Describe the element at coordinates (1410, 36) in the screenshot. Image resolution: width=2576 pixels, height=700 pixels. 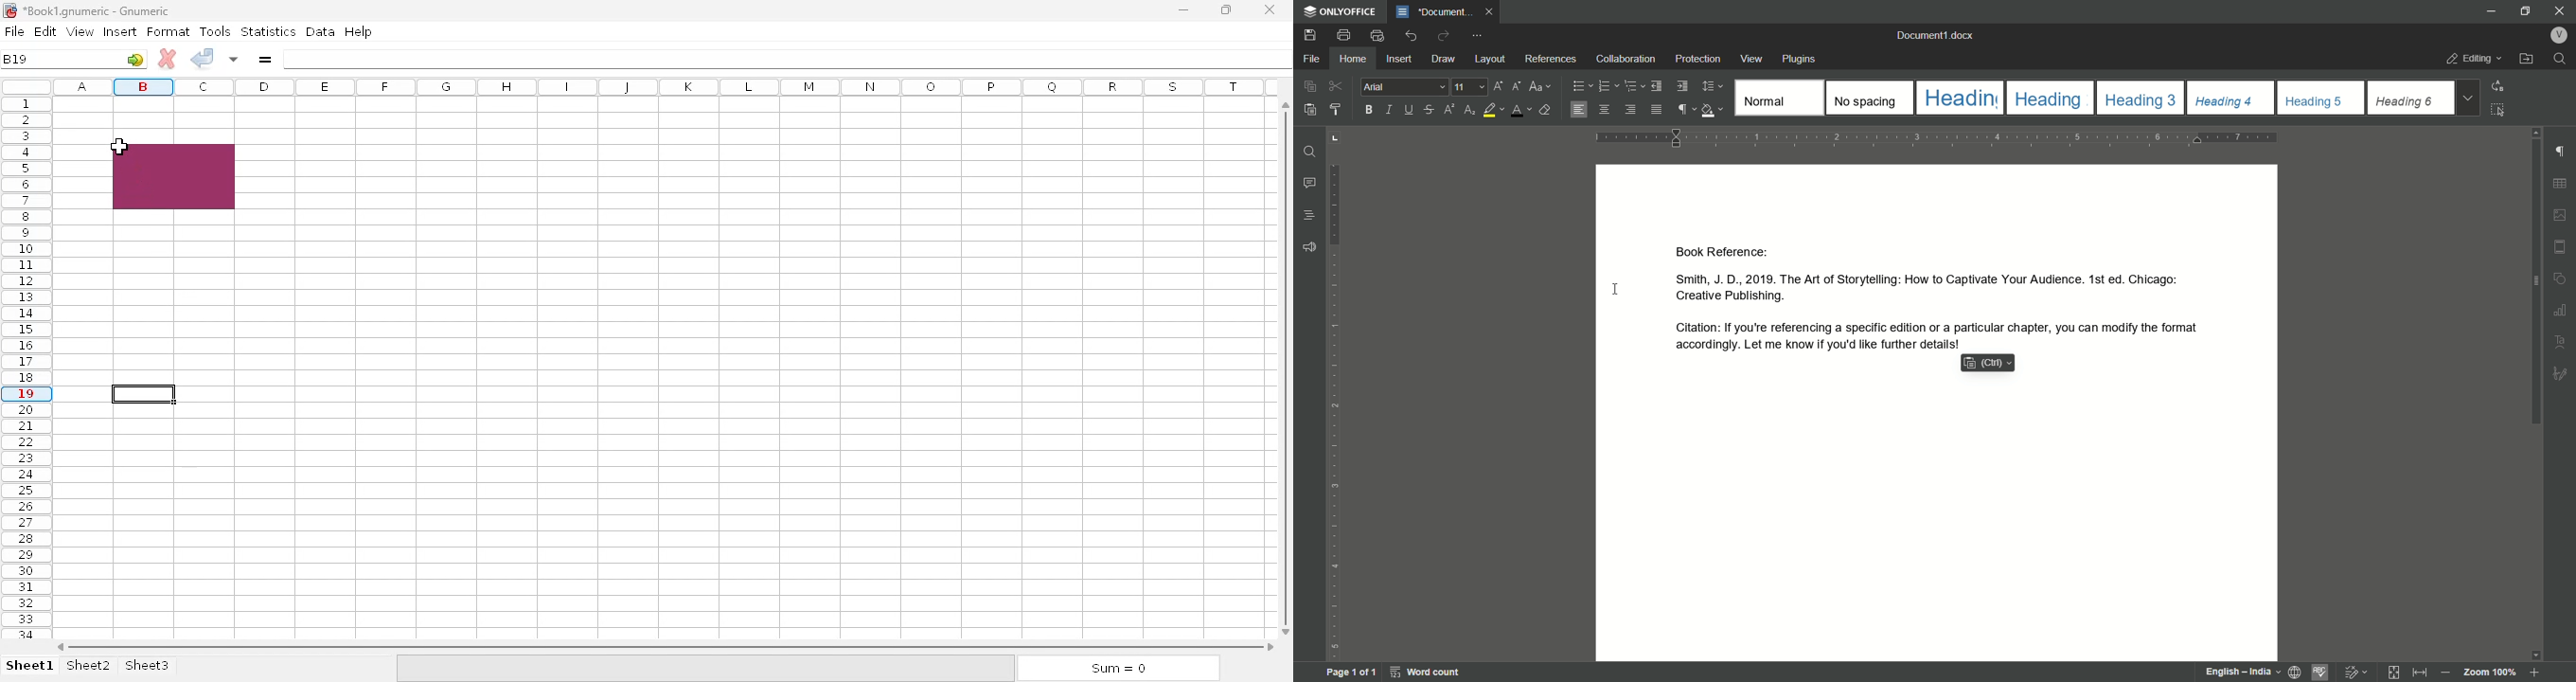
I see `undo` at that location.